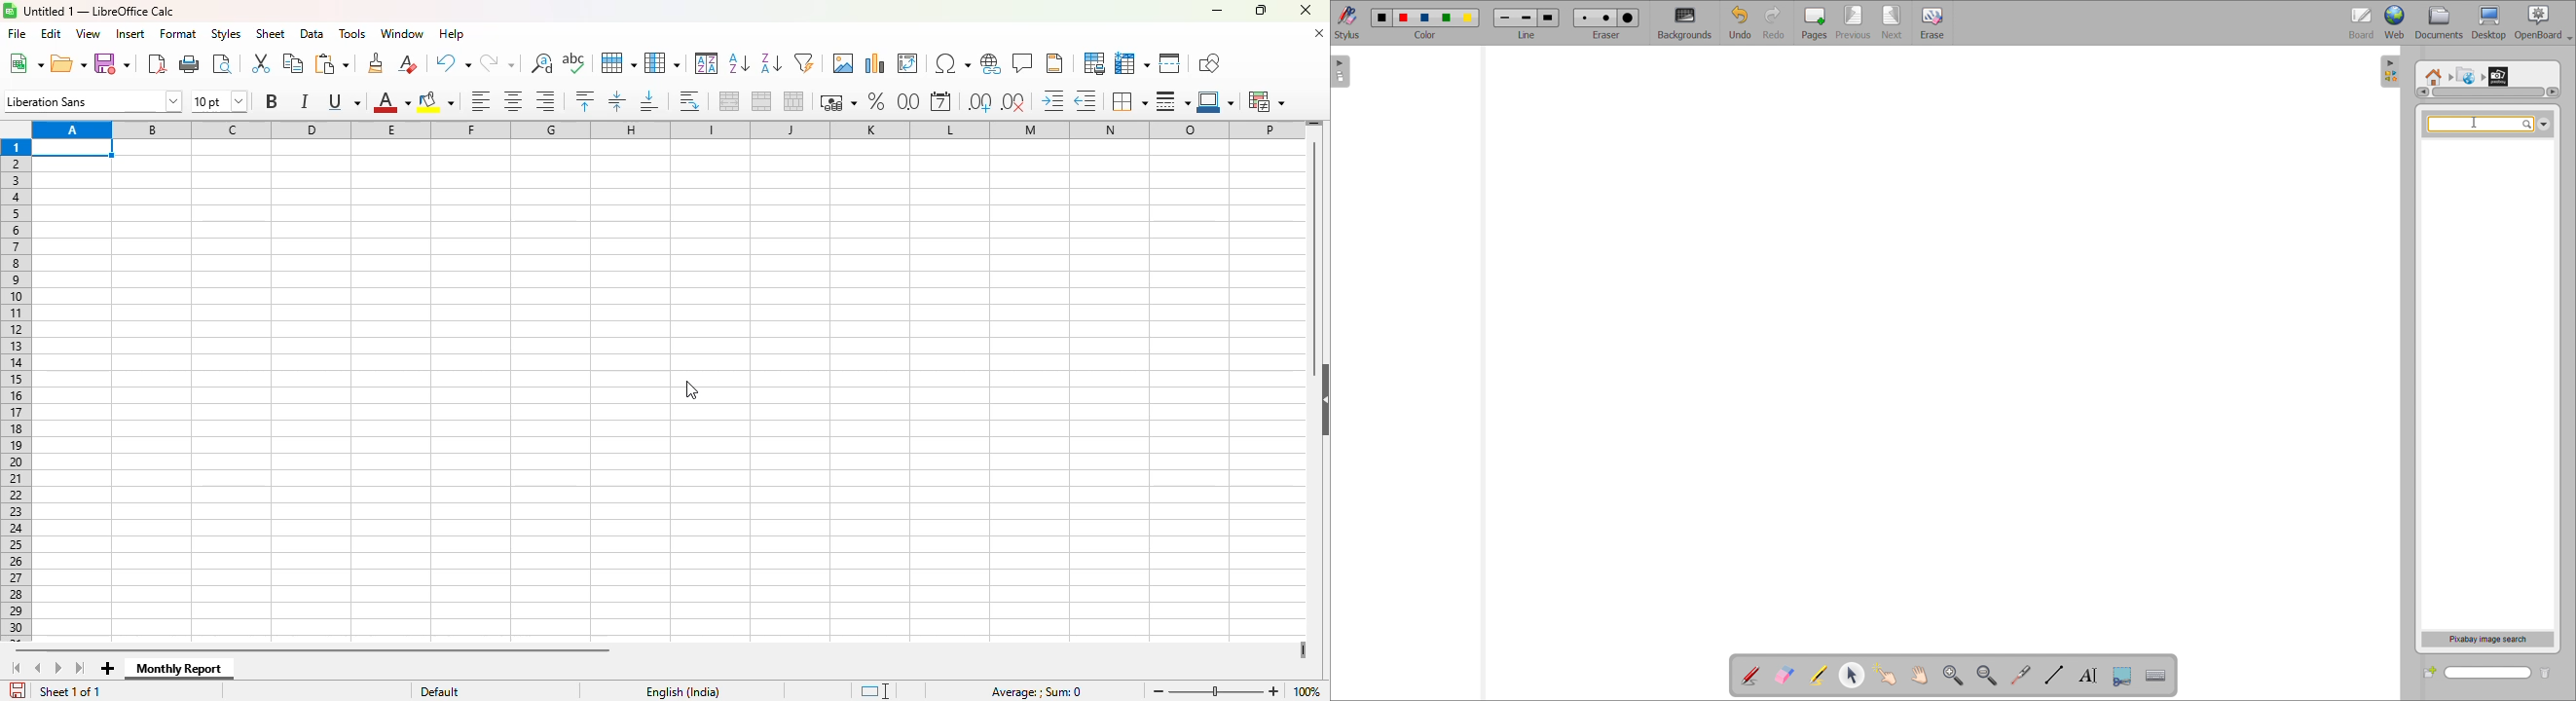  Describe the element at coordinates (545, 101) in the screenshot. I see `align right` at that location.